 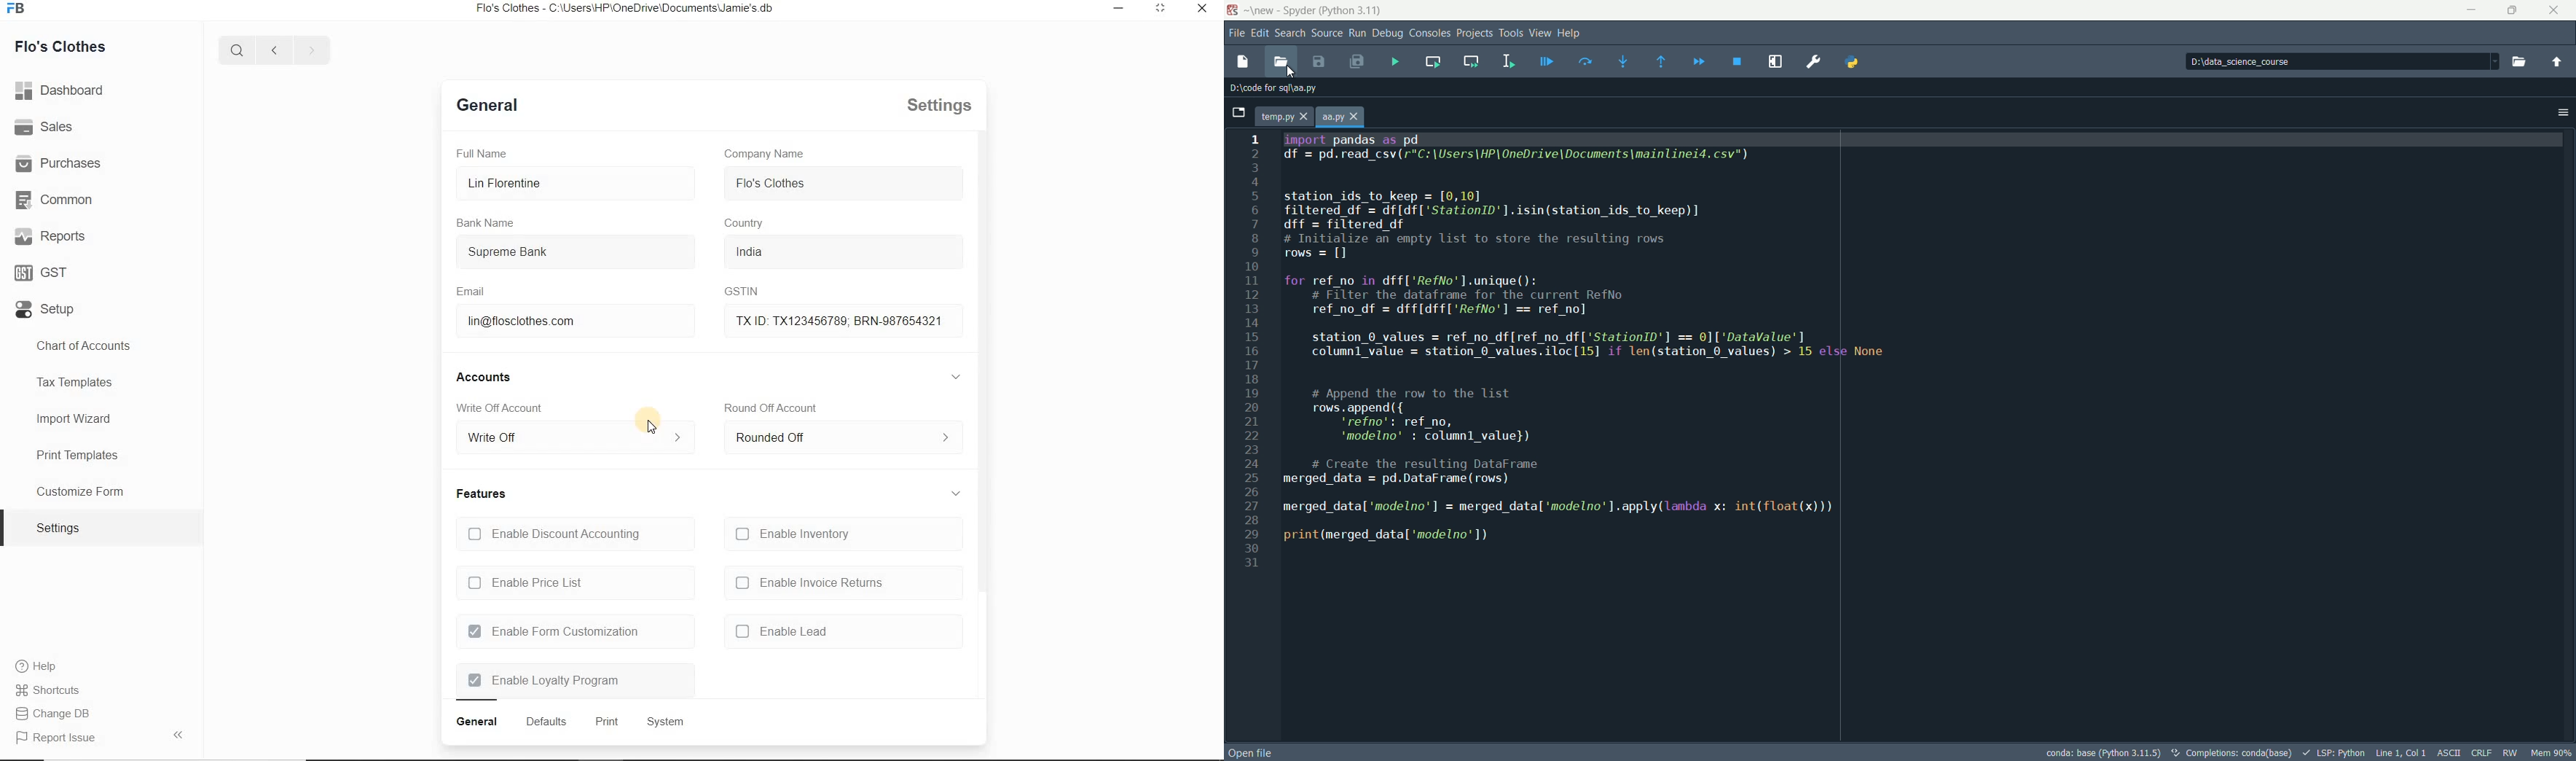 What do you see at coordinates (474, 292) in the screenshot?
I see `Email` at bounding box center [474, 292].